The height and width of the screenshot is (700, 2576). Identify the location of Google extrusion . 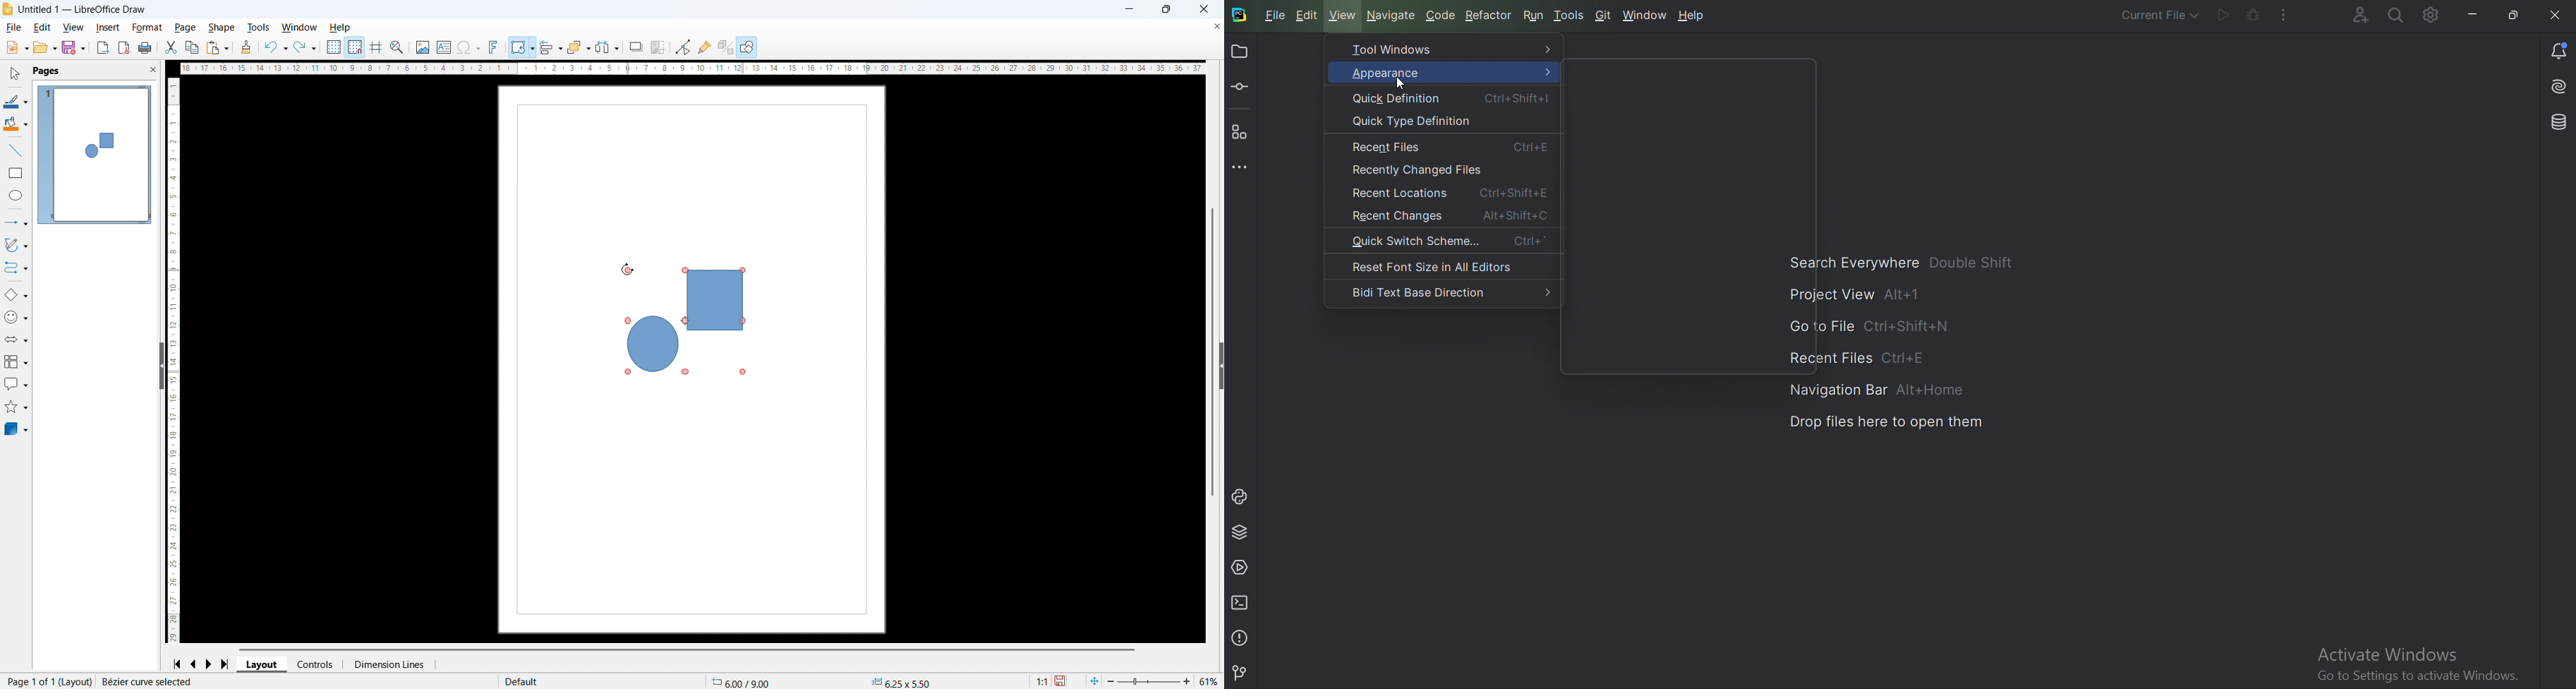
(725, 47).